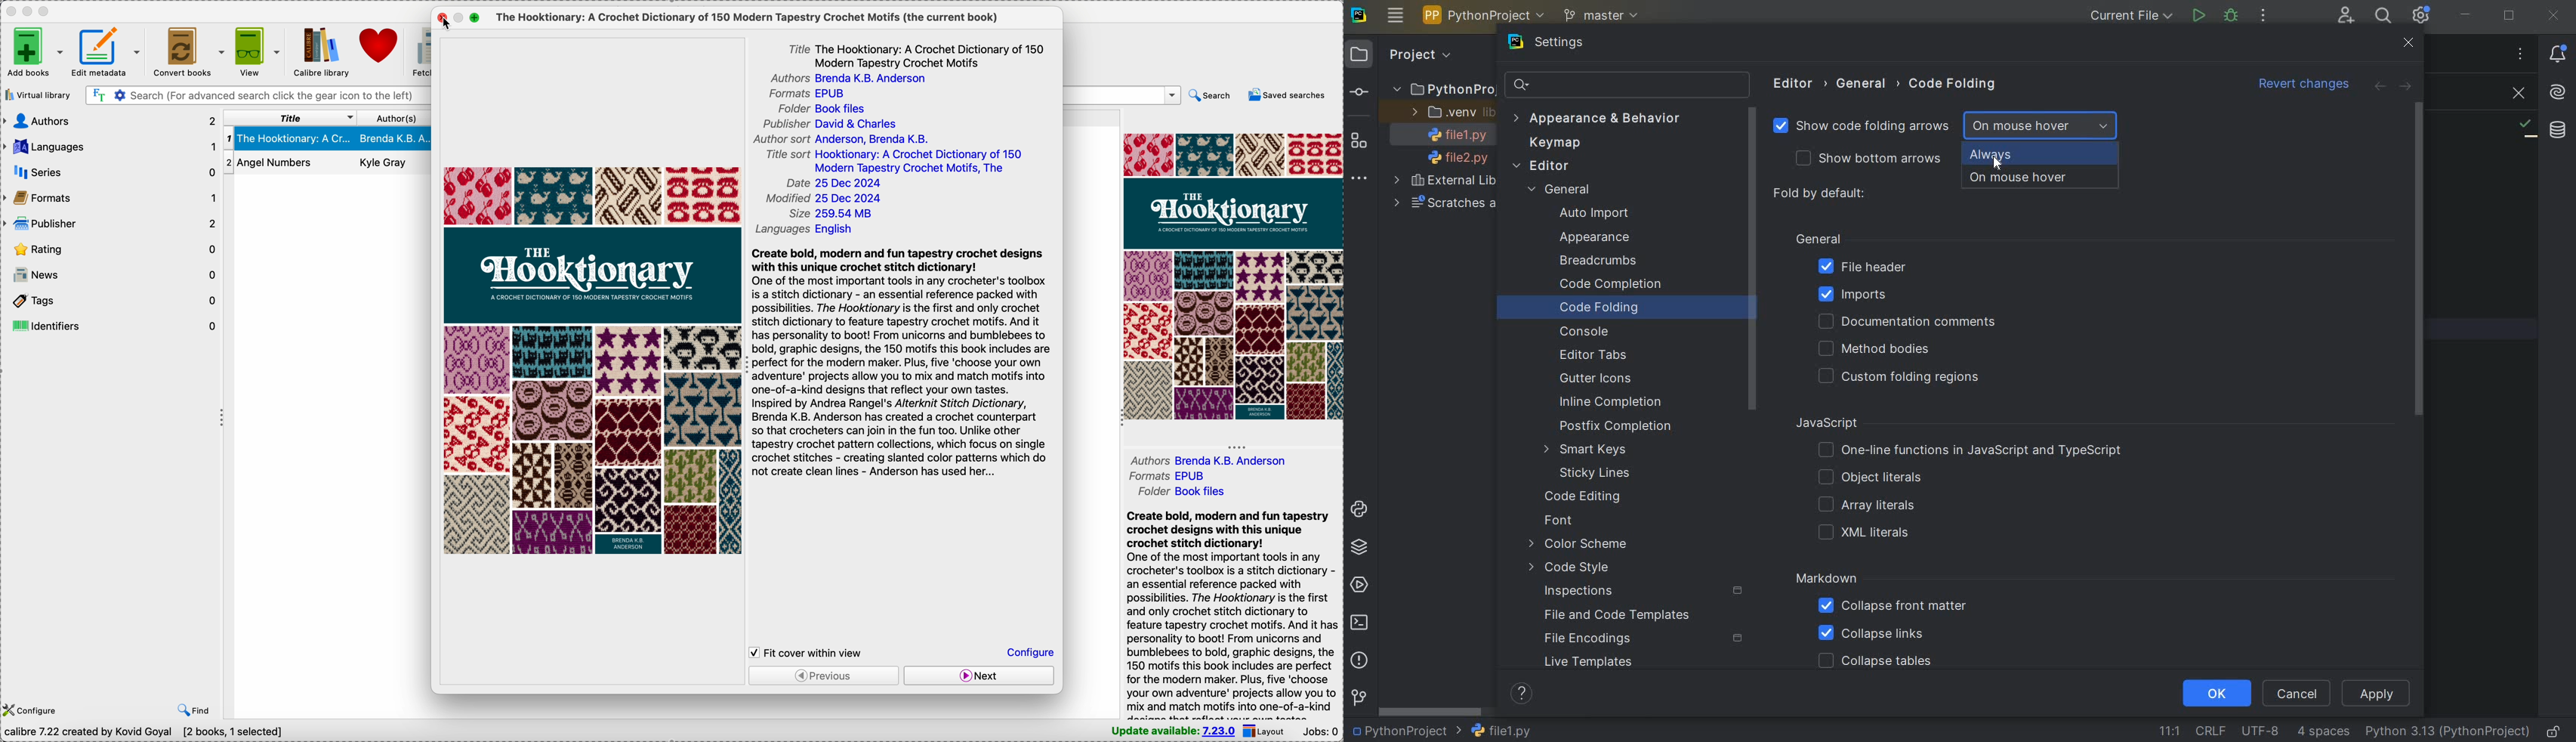 Image resolution: width=2576 pixels, height=756 pixels. Describe the element at coordinates (1321, 732) in the screenshot. I see `Jobs: 0` at that location.